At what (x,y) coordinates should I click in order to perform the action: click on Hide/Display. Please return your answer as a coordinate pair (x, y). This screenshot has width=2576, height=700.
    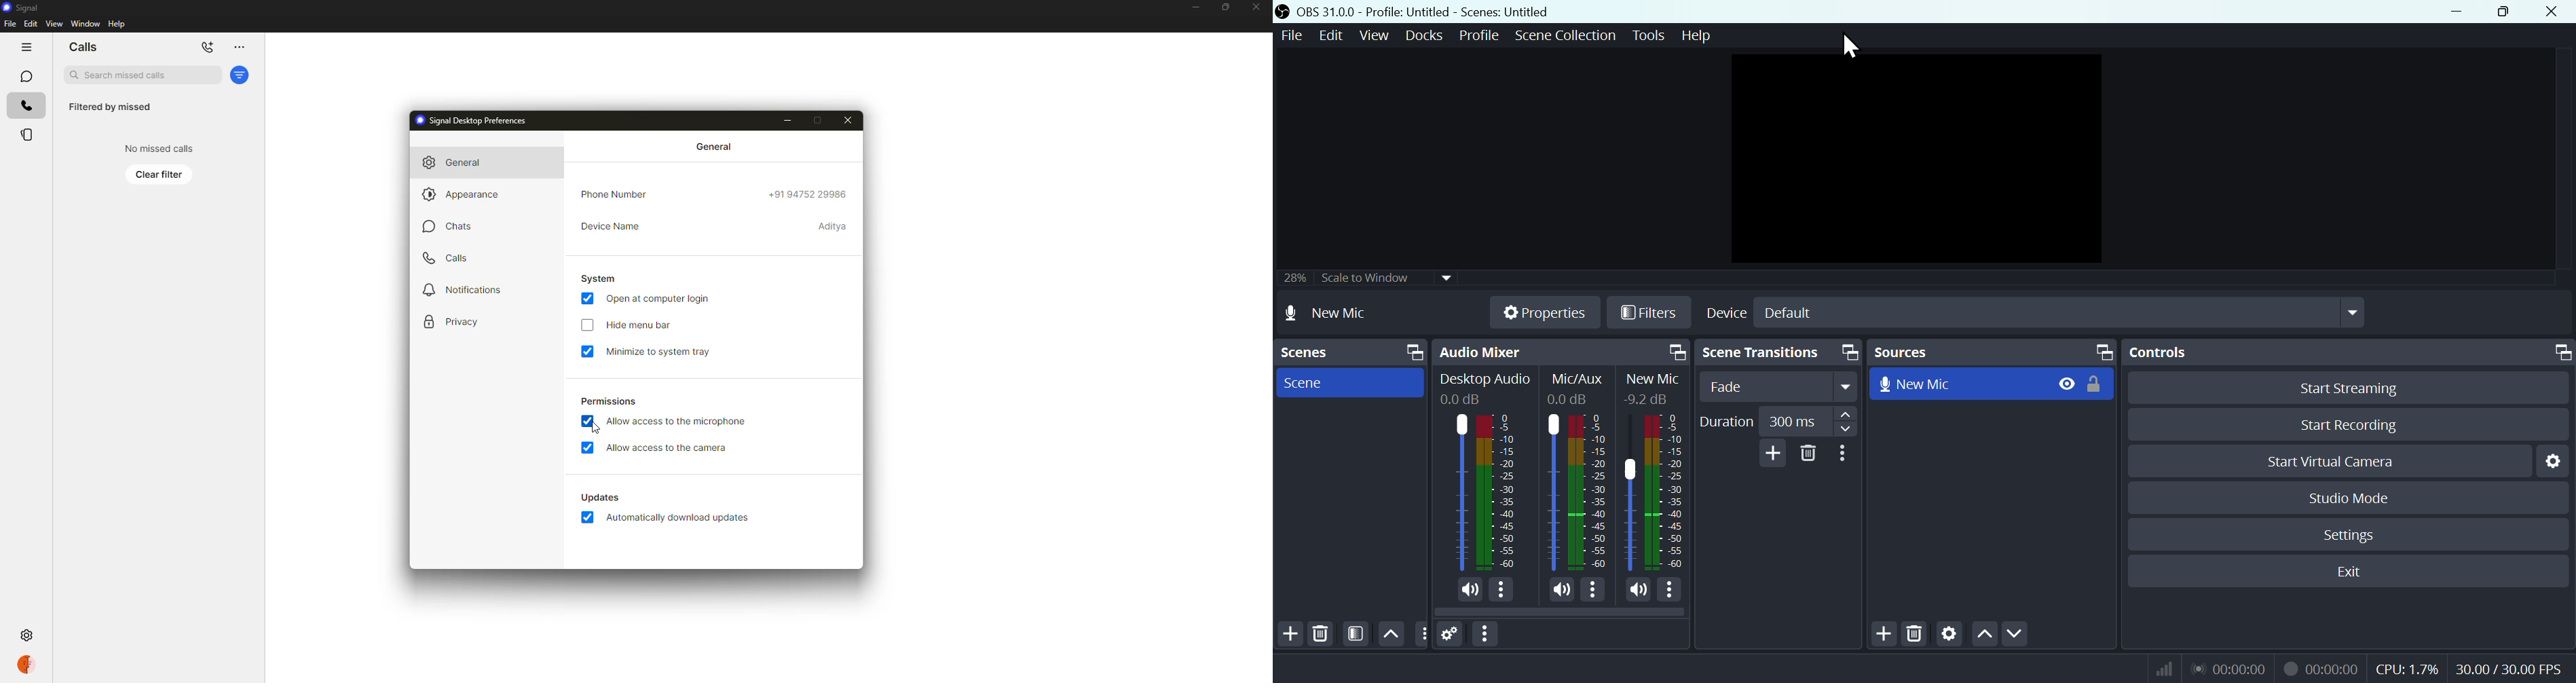
    Looking at the image, I should click on (2066, 383).